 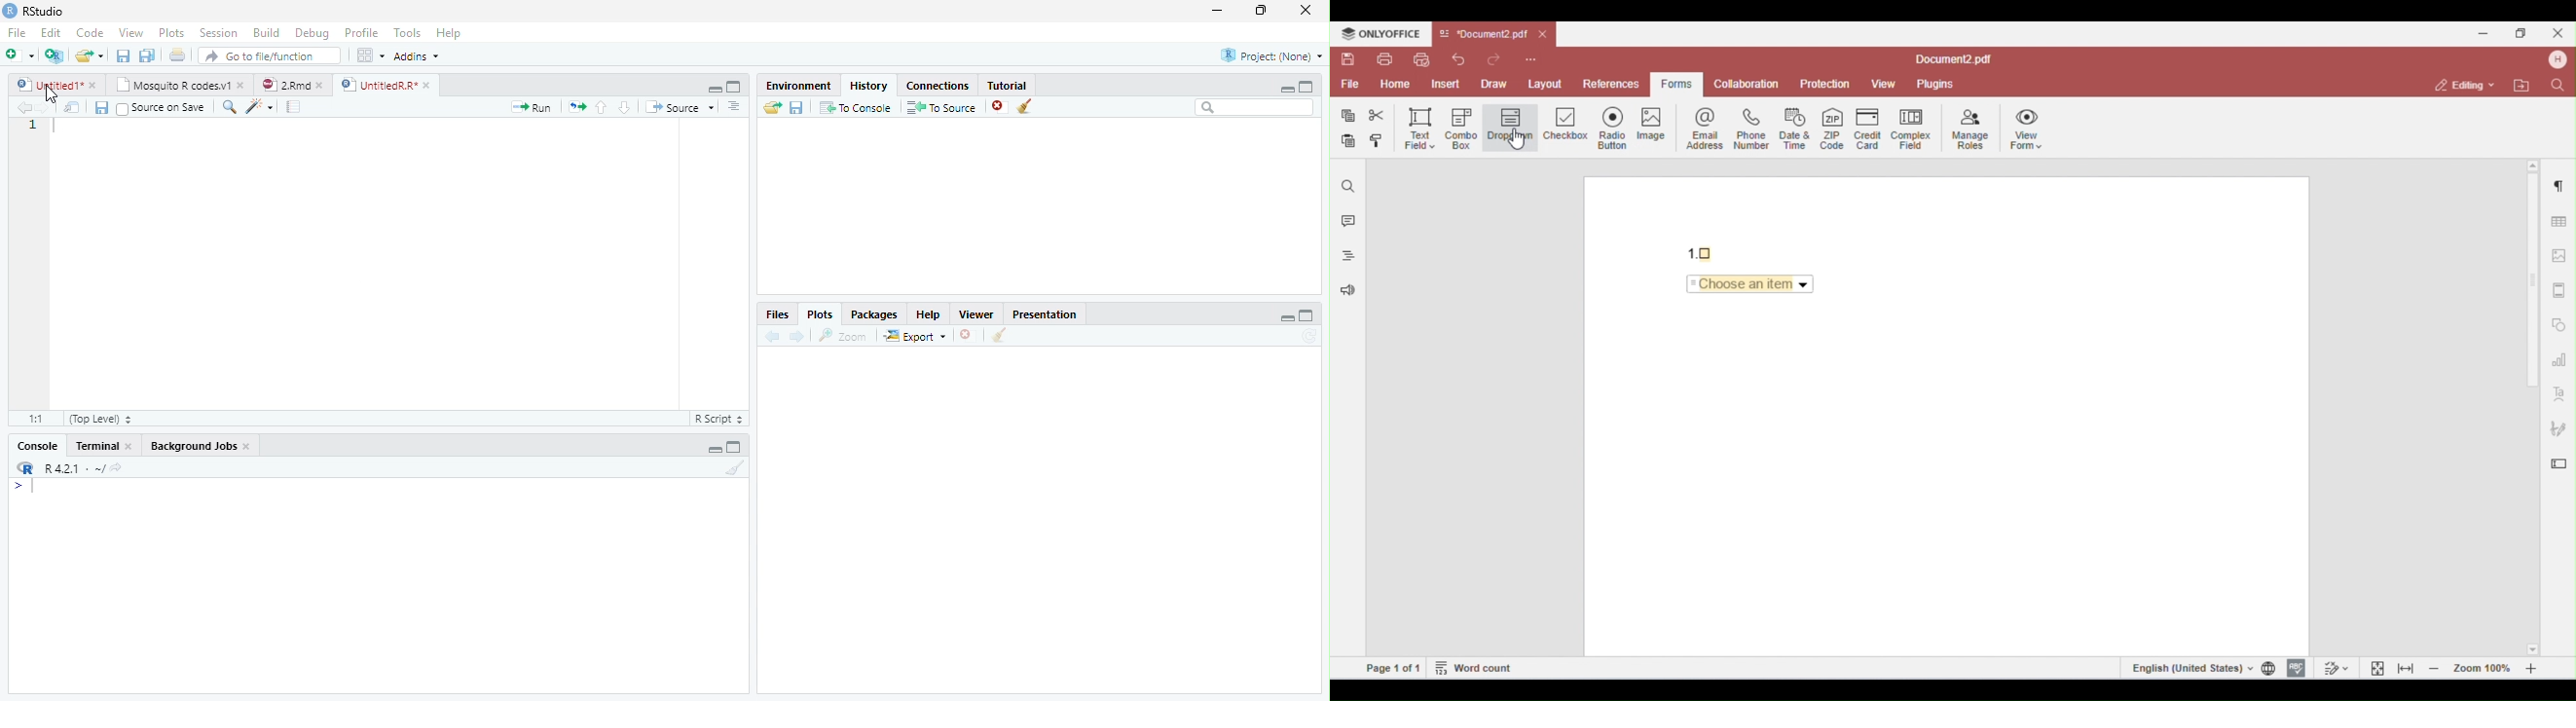 What do you see at coordinates (259, 108) in the screenshot?
I see `code tool` at bounding box center [259, 108].